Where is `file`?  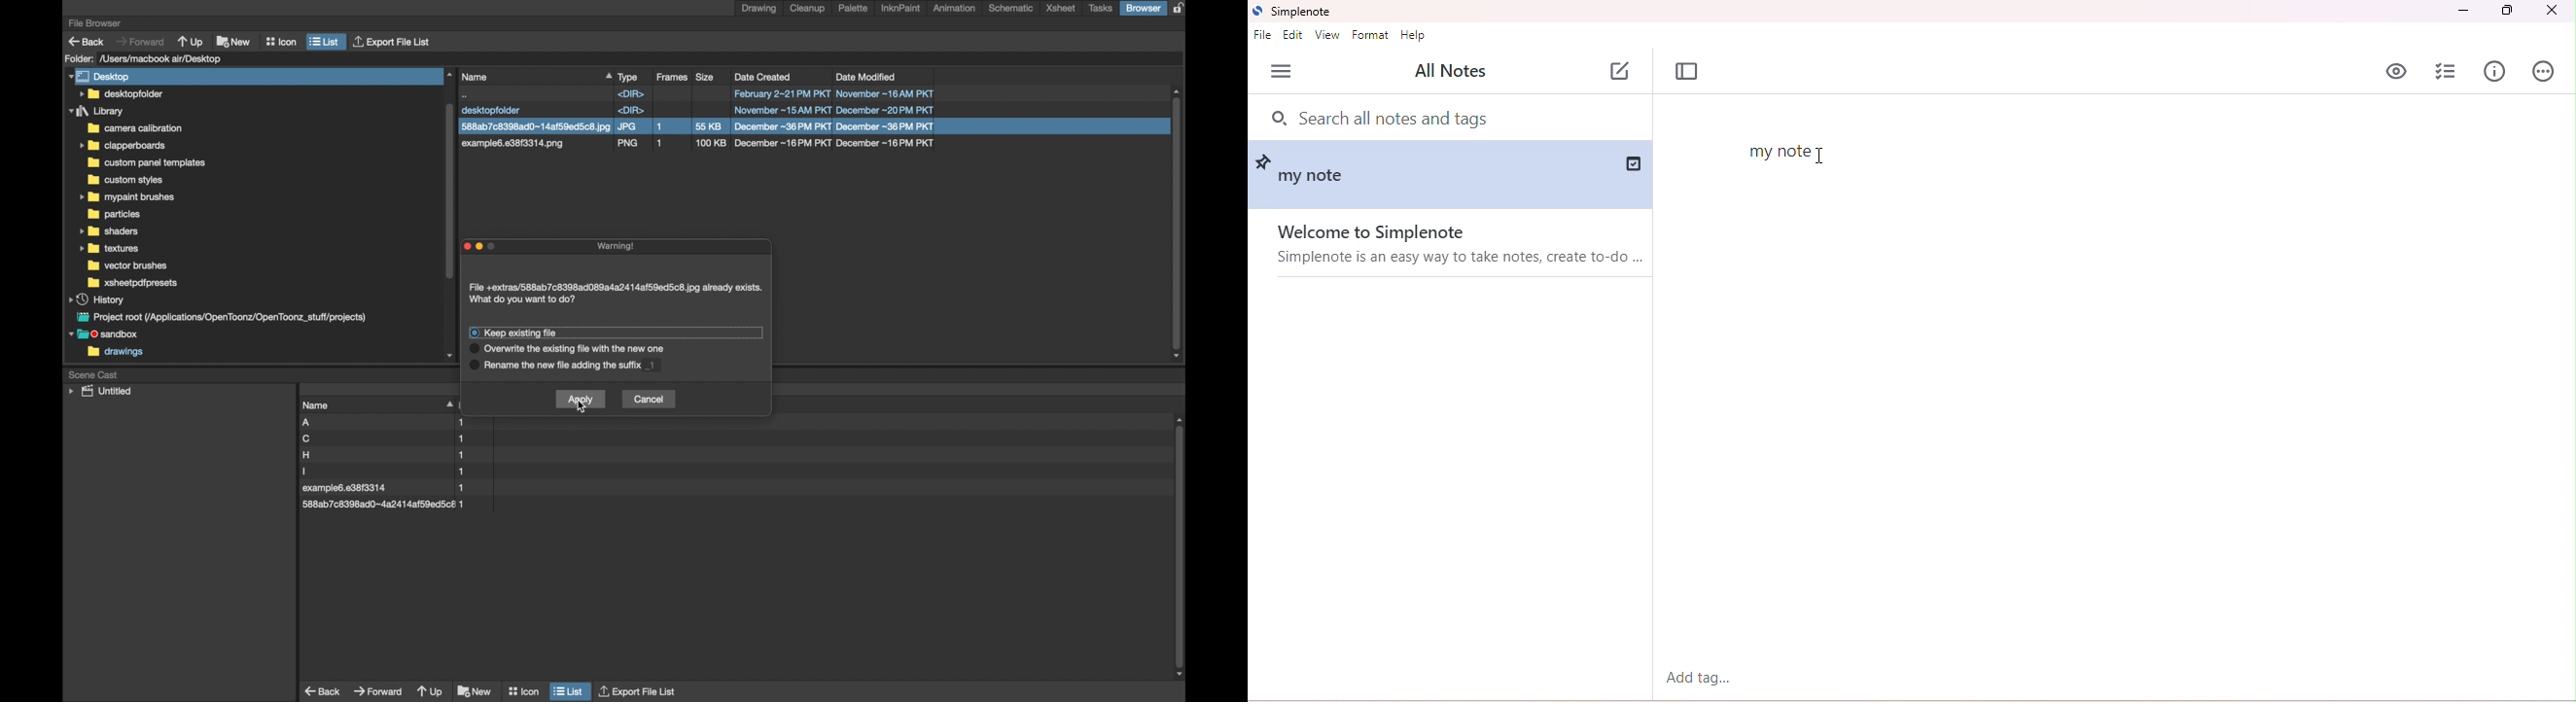
file is located at coordinates (698, 111).